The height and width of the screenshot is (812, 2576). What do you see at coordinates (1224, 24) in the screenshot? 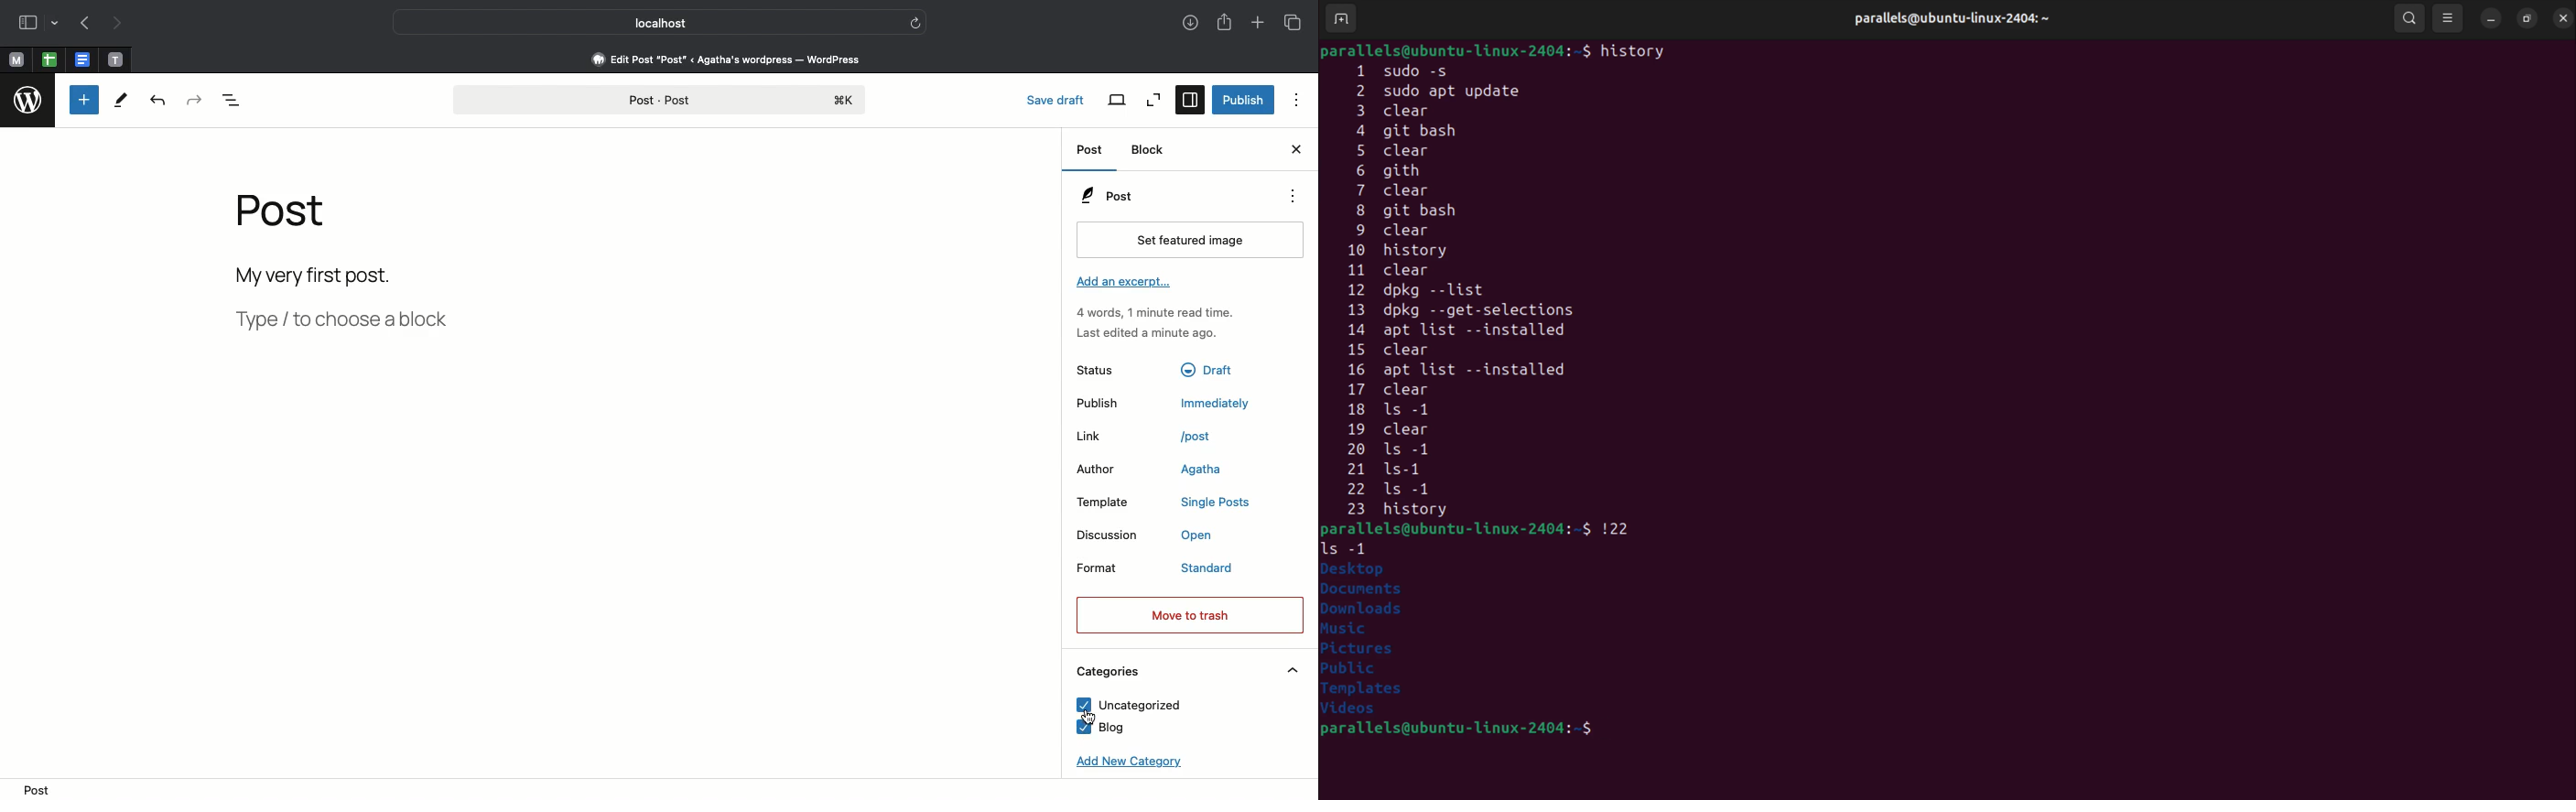
I see `Share` at bounding box center [1224, 24].